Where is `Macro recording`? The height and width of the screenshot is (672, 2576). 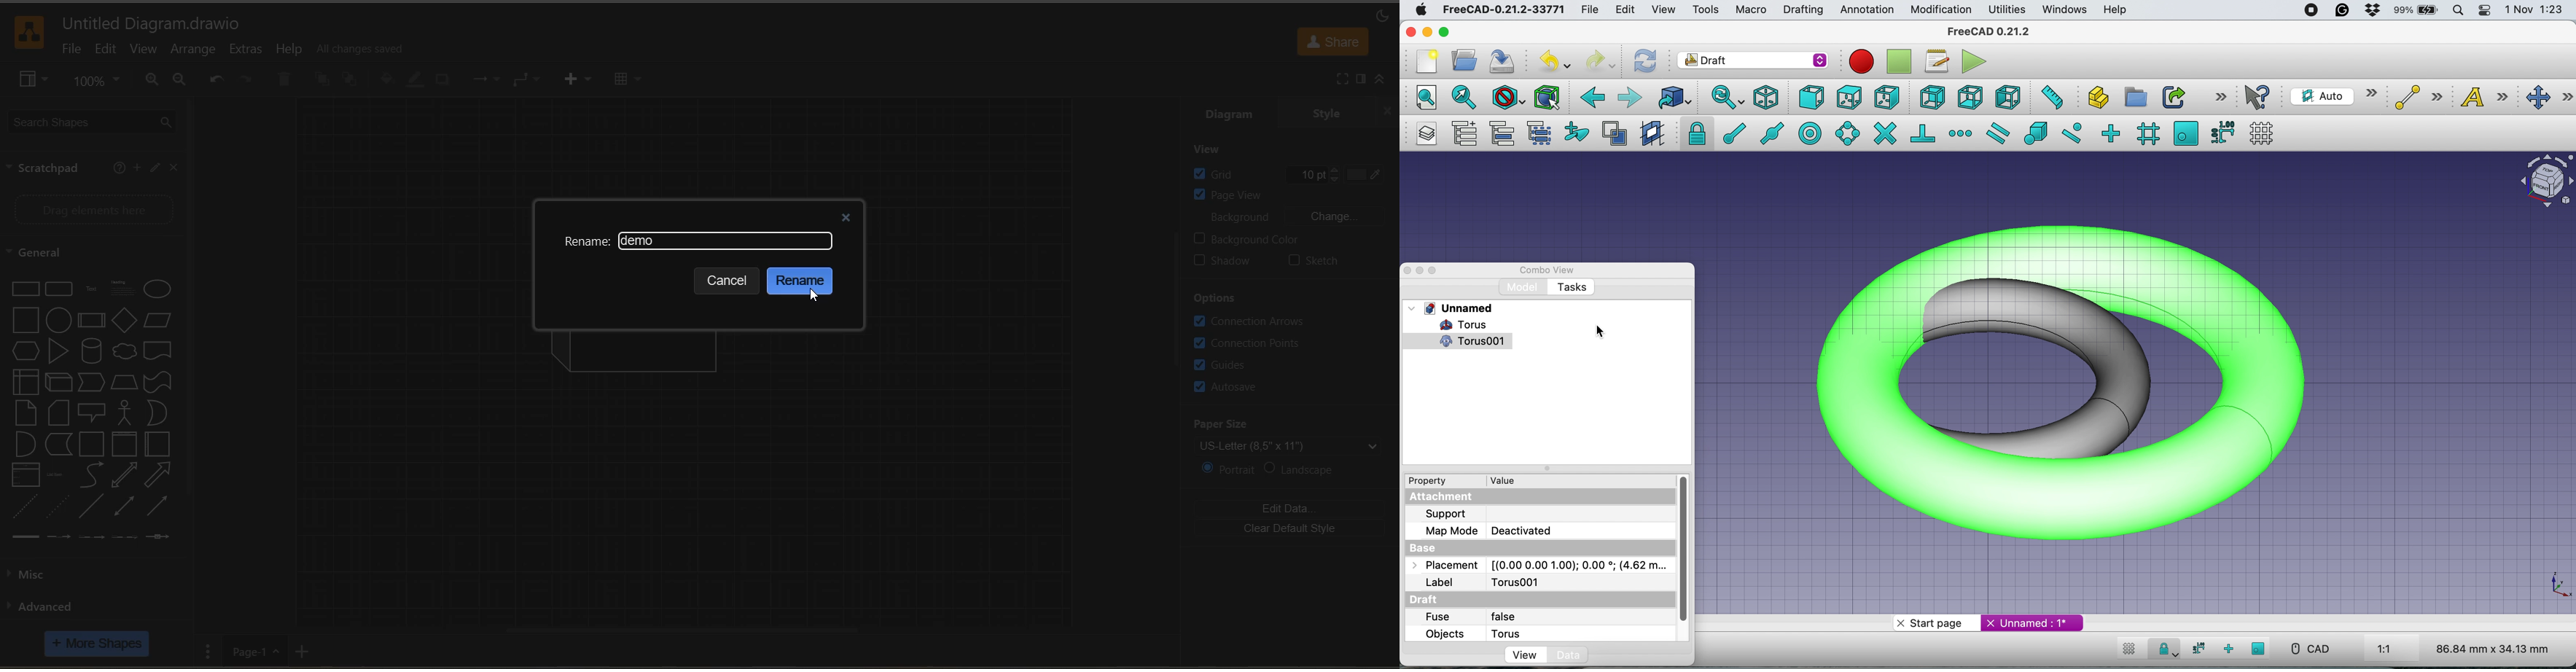
Macro recording is located at coordinates (1861, 62).